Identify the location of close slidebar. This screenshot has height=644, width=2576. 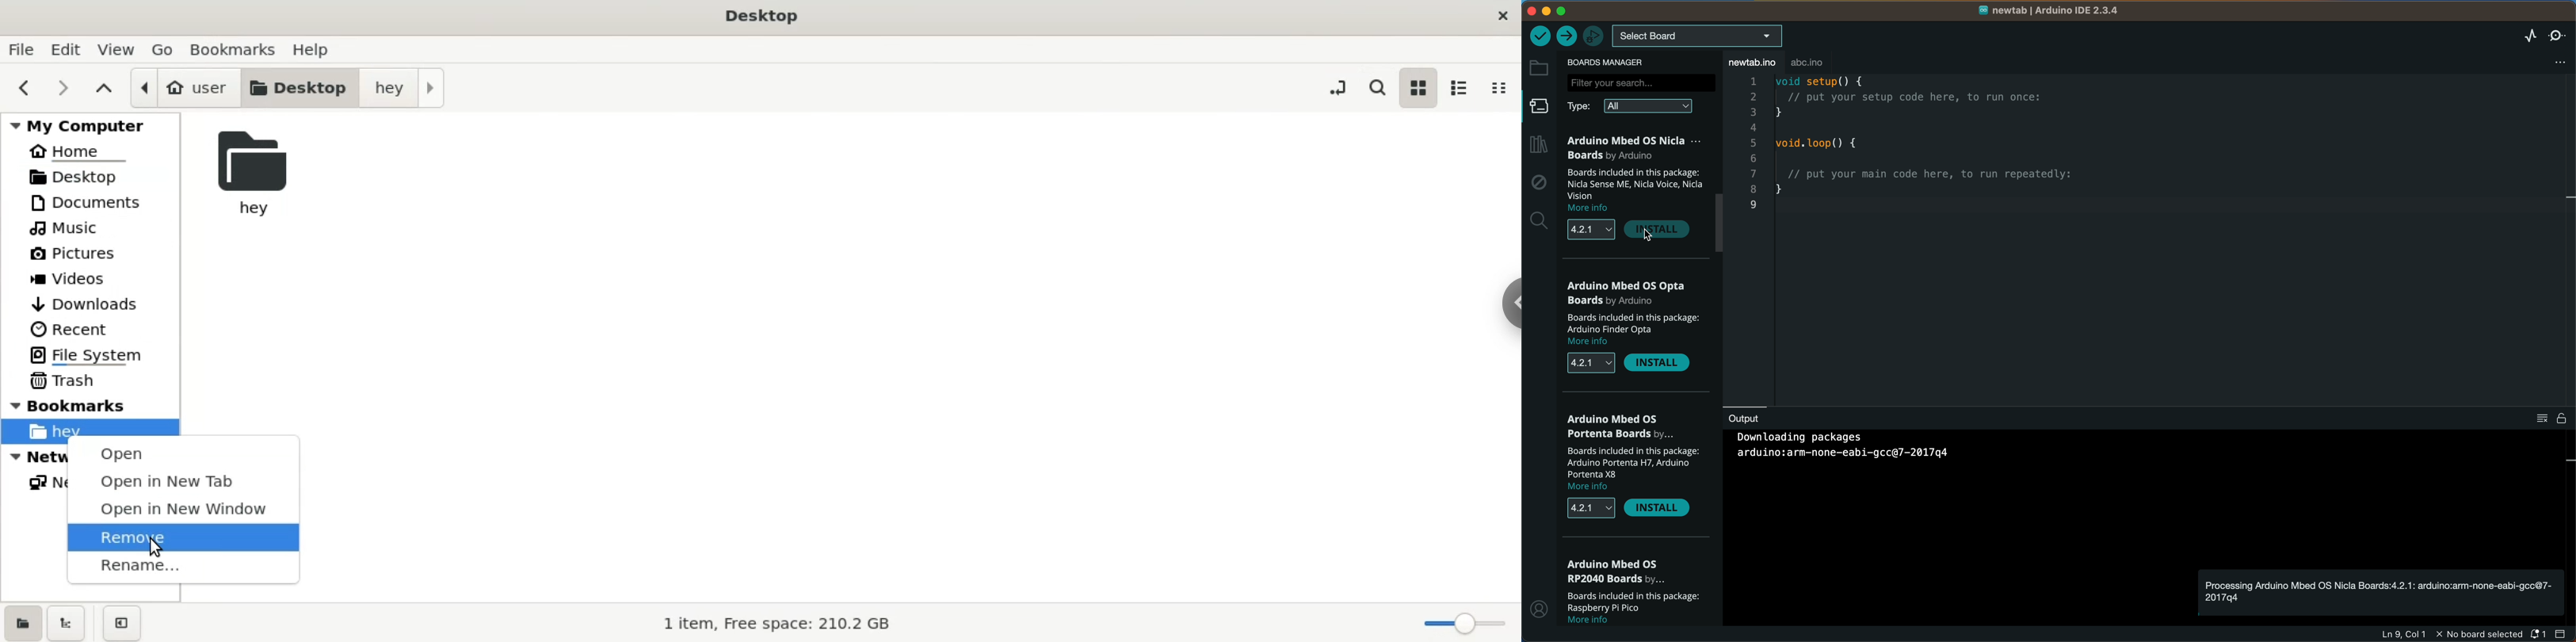
(2563, 635).